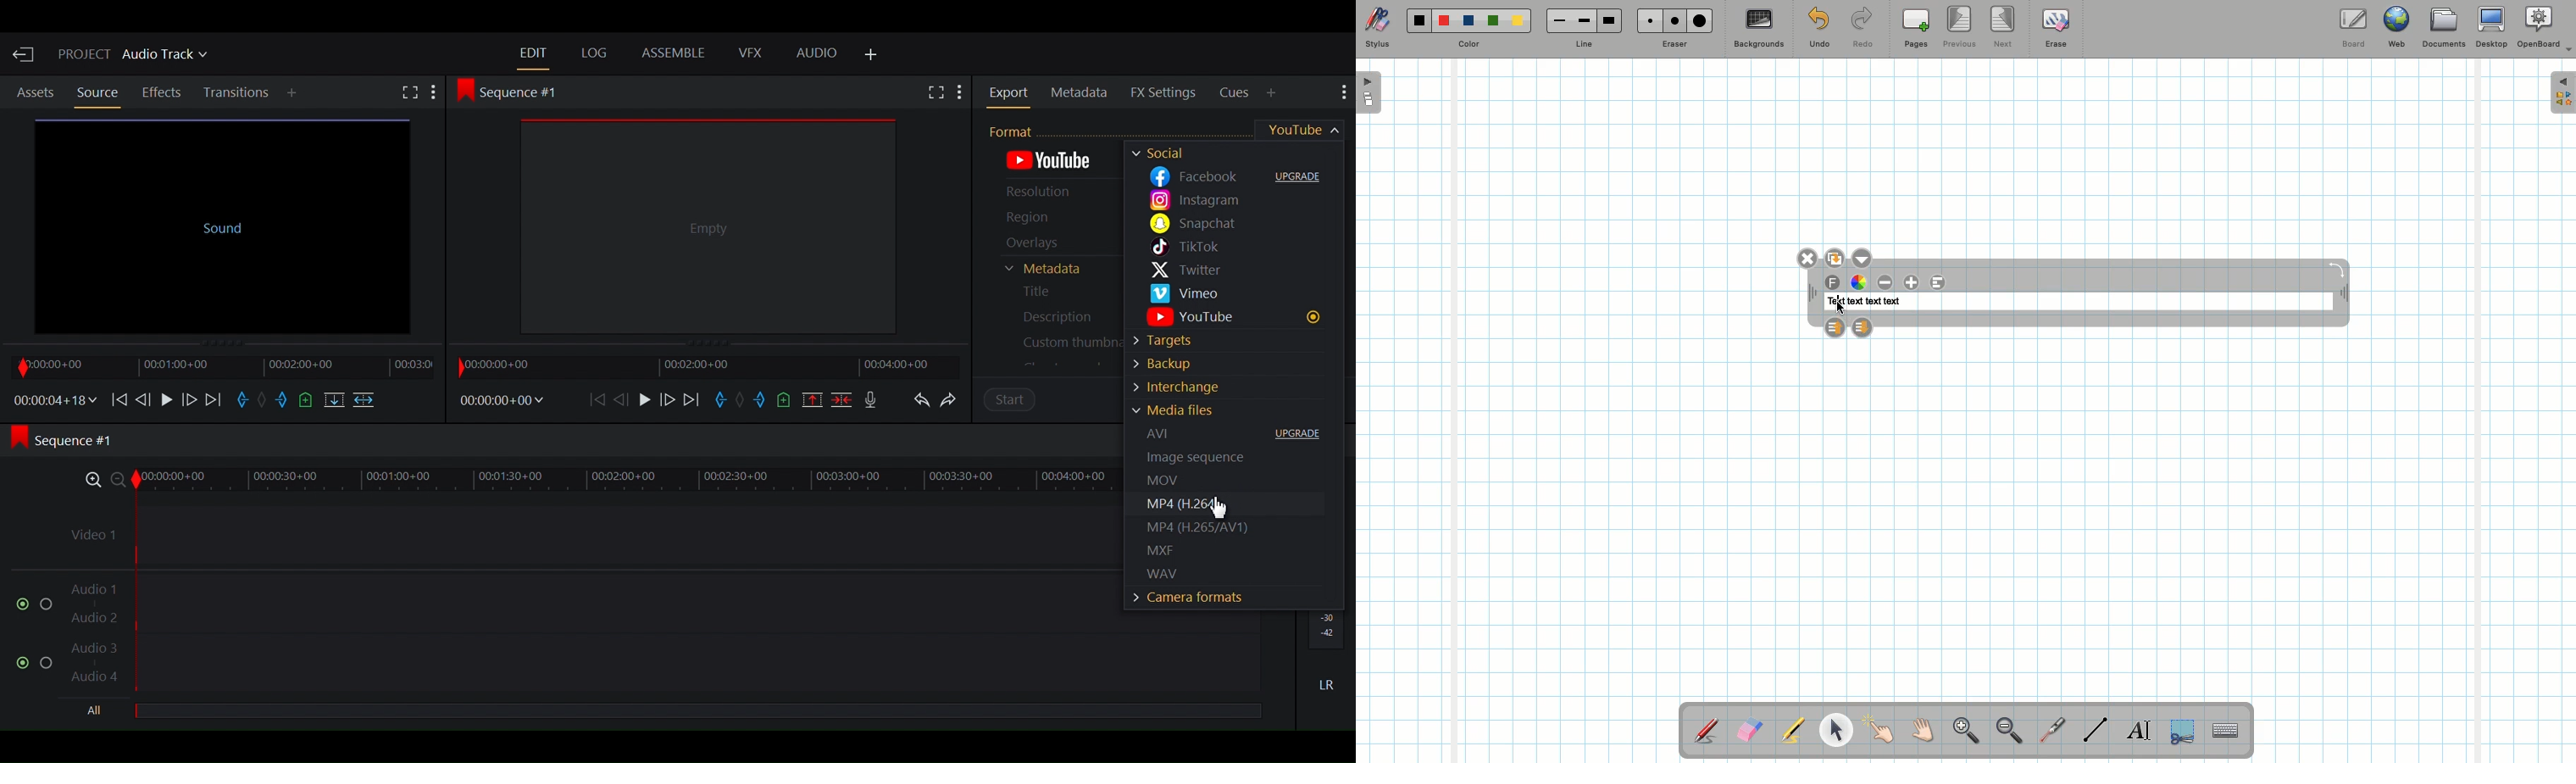 This screenshot has width=2576, height=784. What do you see at coordinates (365, 401) in the screenshot?
I see `Insert into the target sequence` at bounding box center [365, 401].